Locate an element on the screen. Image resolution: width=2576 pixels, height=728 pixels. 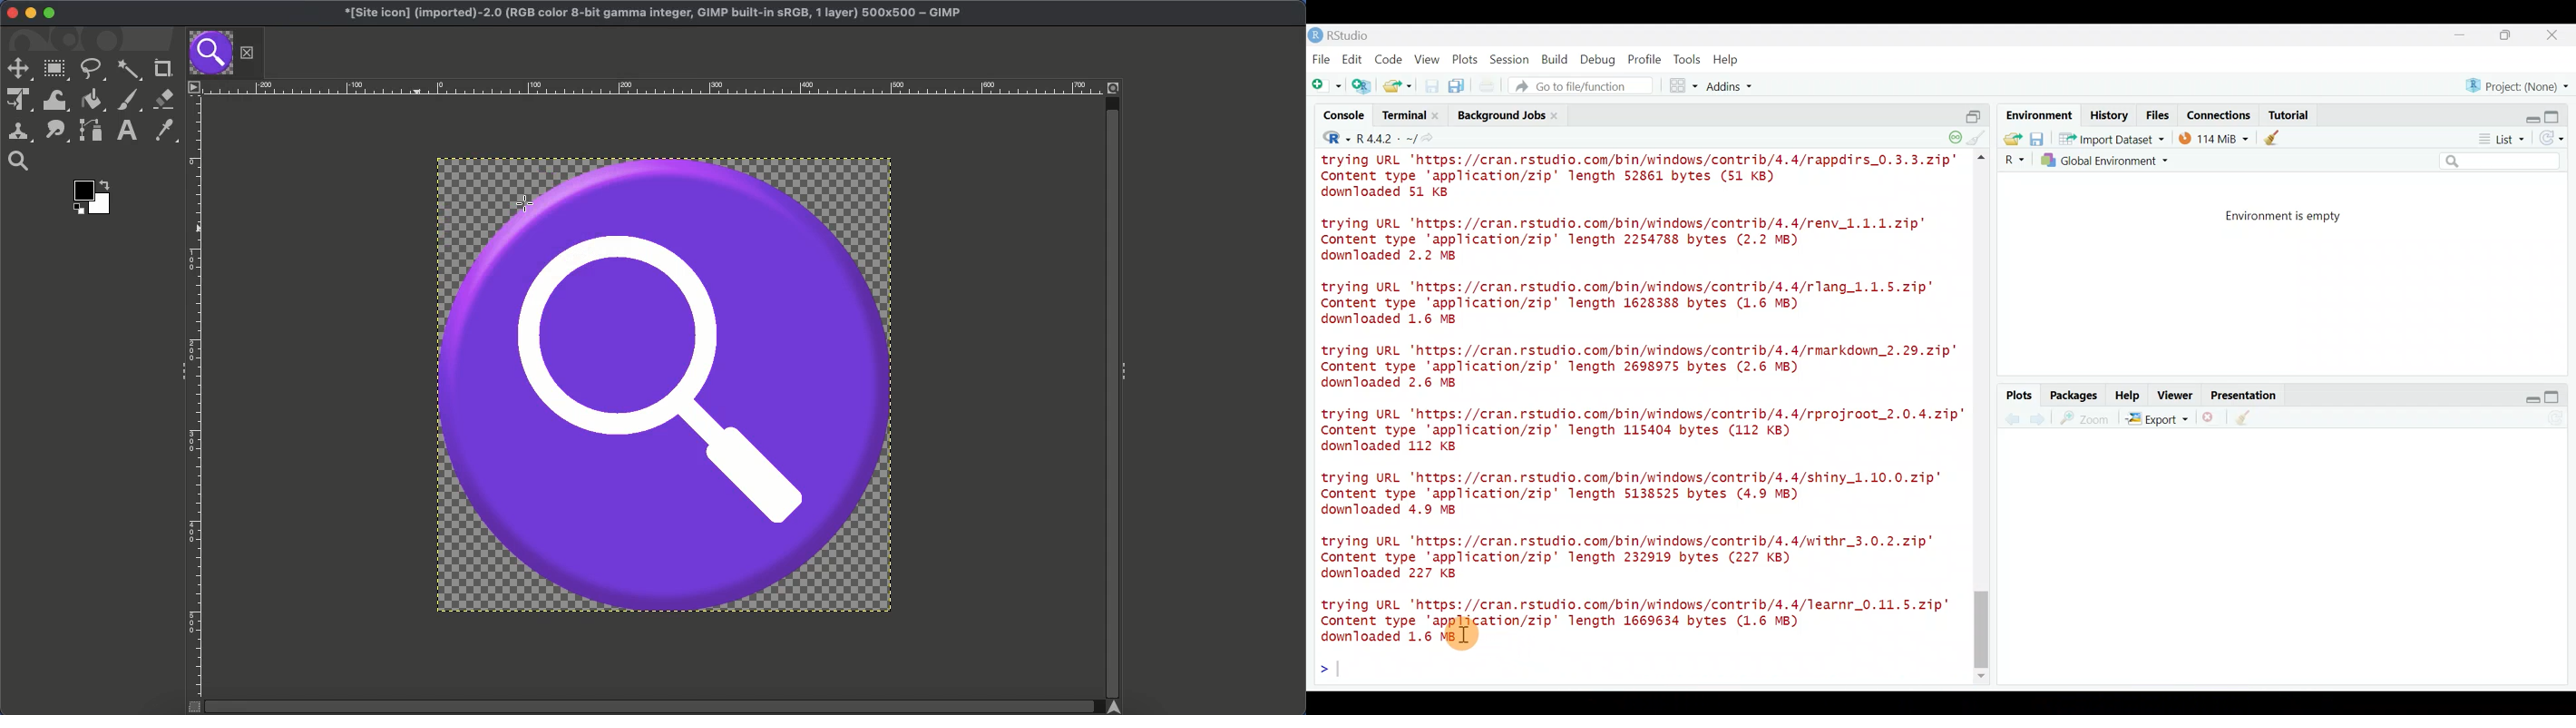
Environment is empty is located at coordinates (2295, 216).